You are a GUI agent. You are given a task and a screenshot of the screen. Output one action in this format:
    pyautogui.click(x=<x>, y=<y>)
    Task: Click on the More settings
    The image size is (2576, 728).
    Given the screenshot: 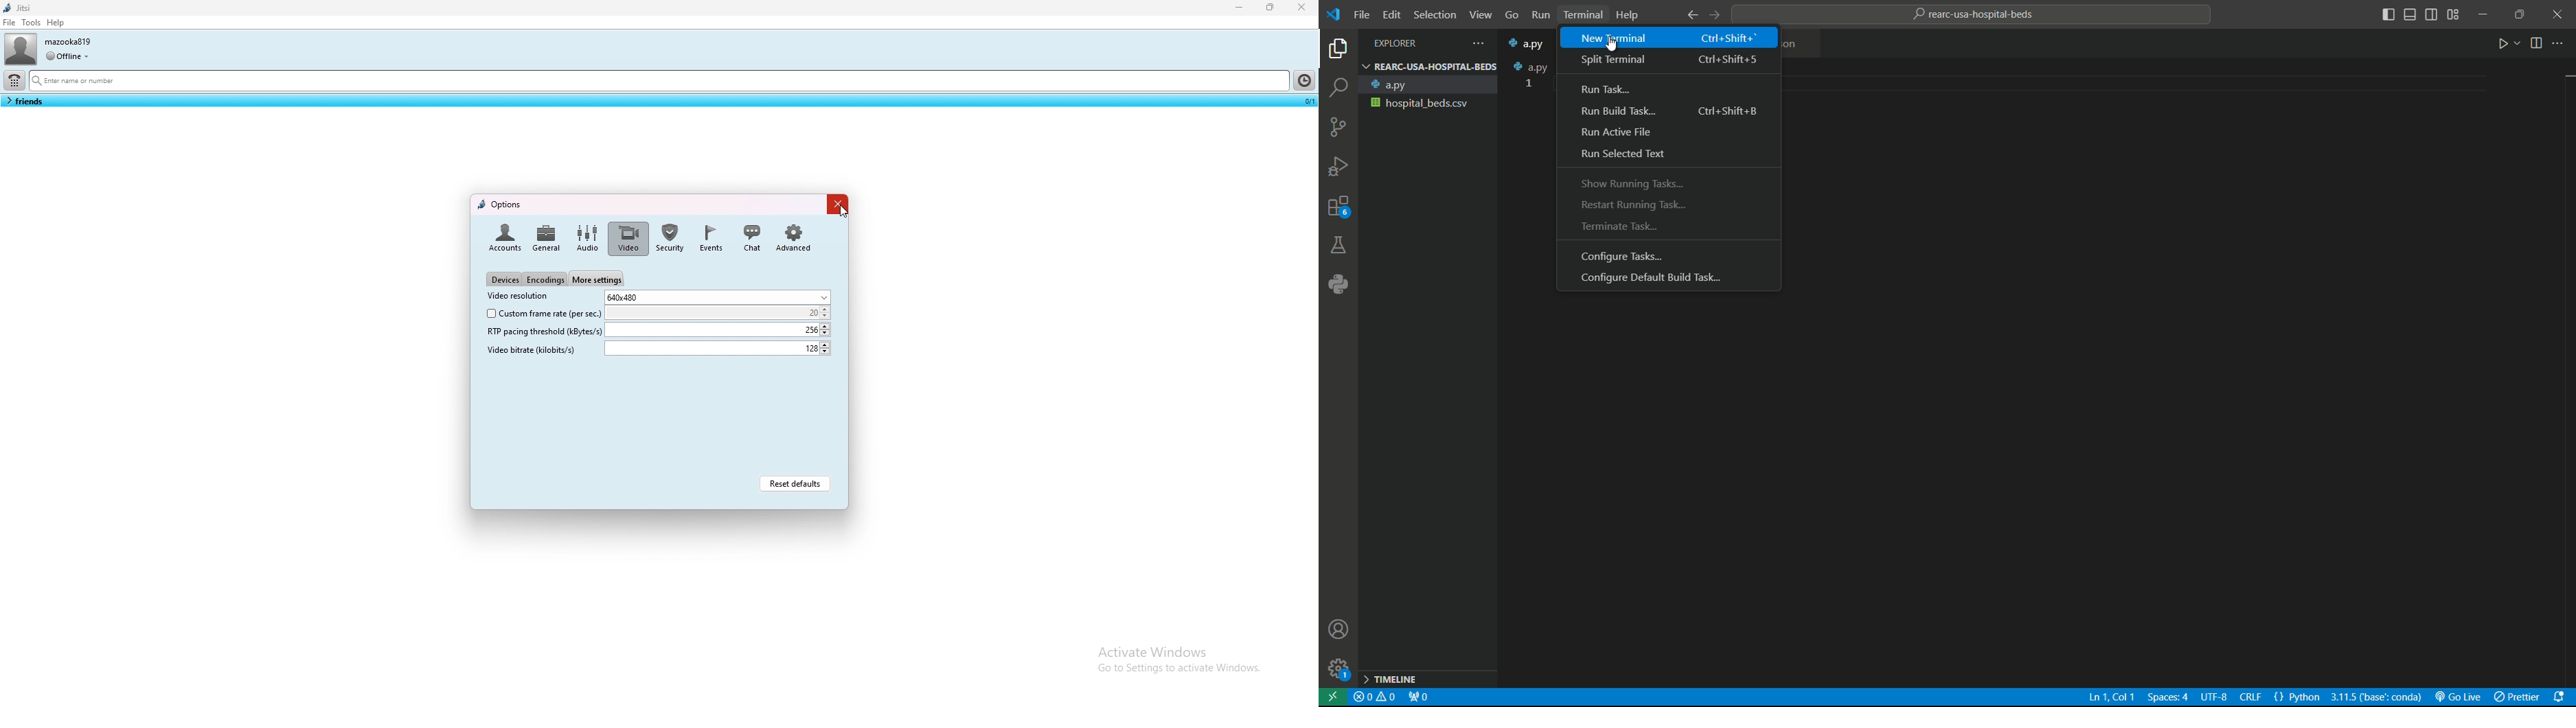 What is the action you would take?
    pyautogui.click(x=597, y=277)
    